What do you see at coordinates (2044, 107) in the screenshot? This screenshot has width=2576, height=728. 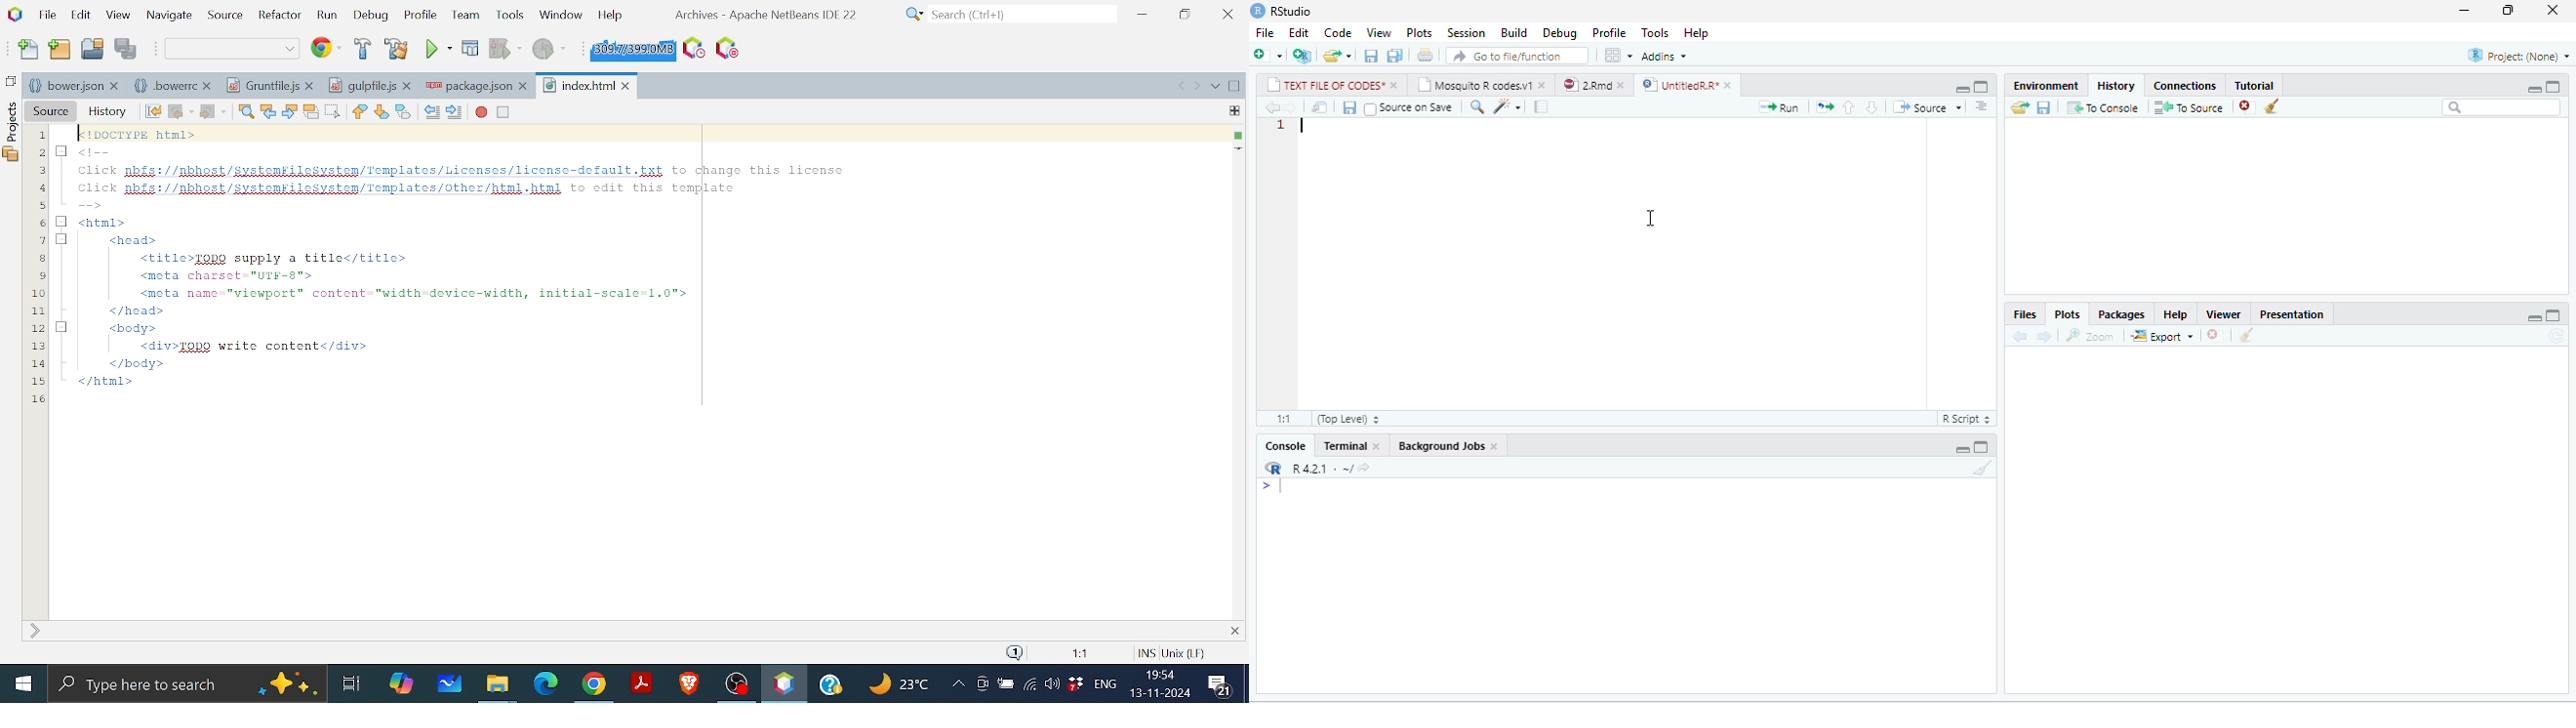 I see `save` at bounding box center [2044, 107].